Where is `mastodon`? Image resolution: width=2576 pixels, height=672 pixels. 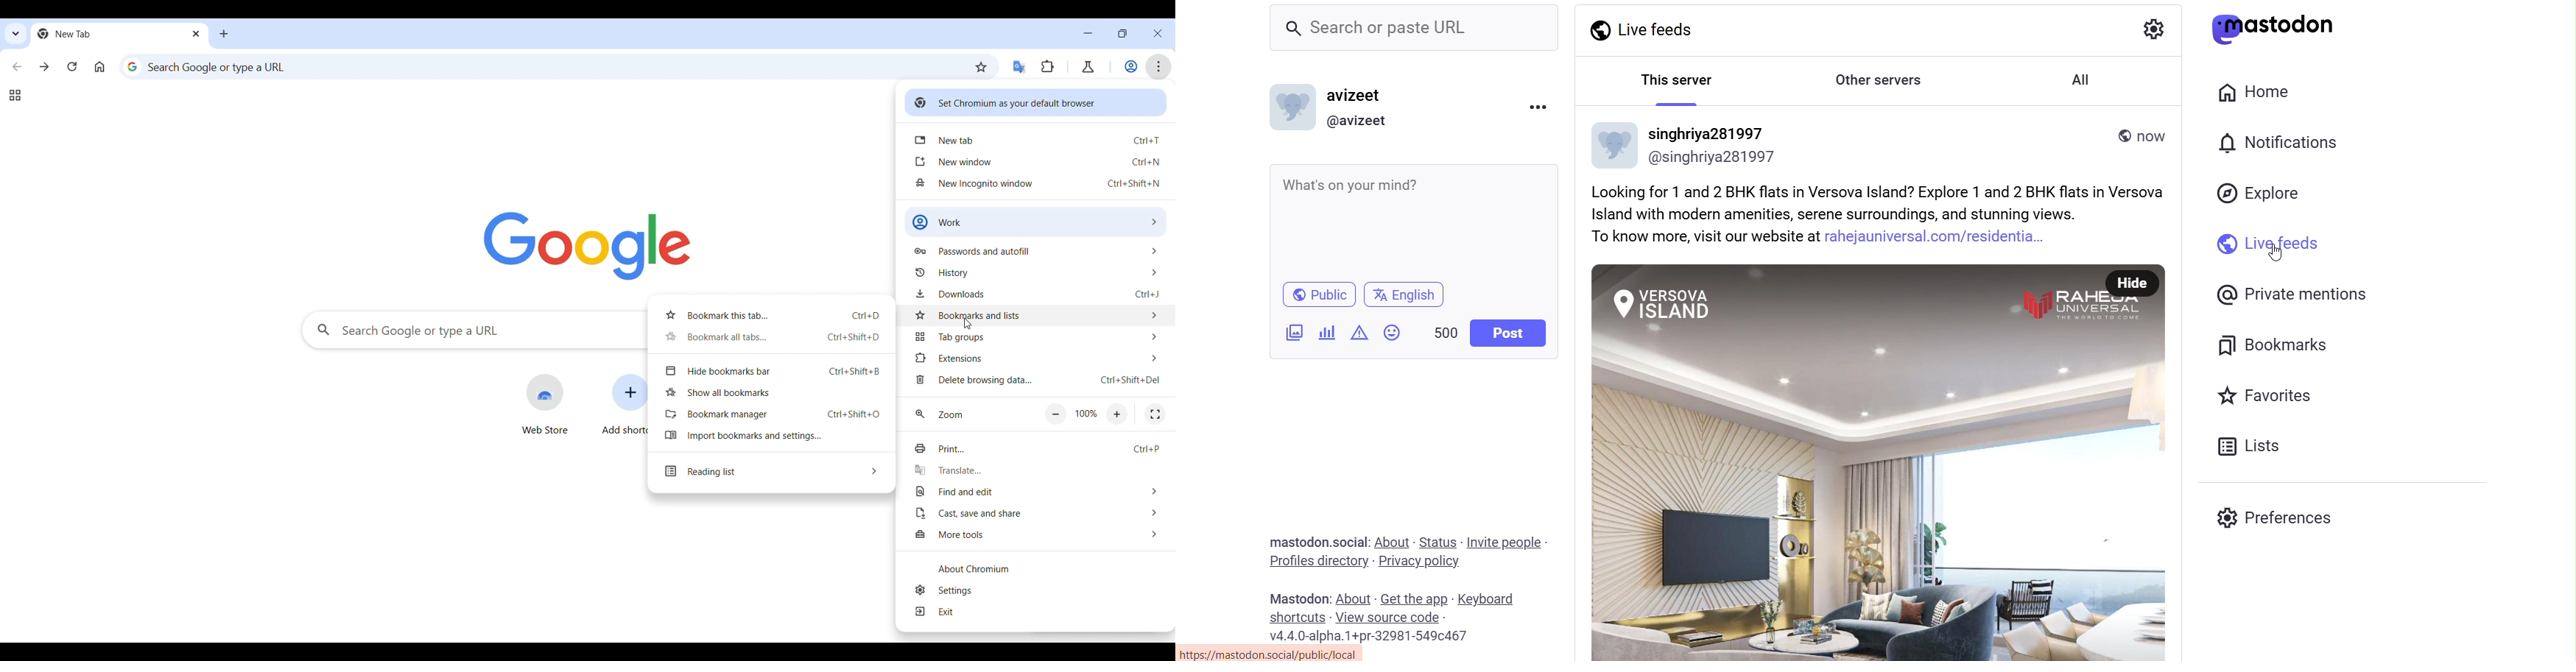
mastodon is located at coordinates (1298, 542).